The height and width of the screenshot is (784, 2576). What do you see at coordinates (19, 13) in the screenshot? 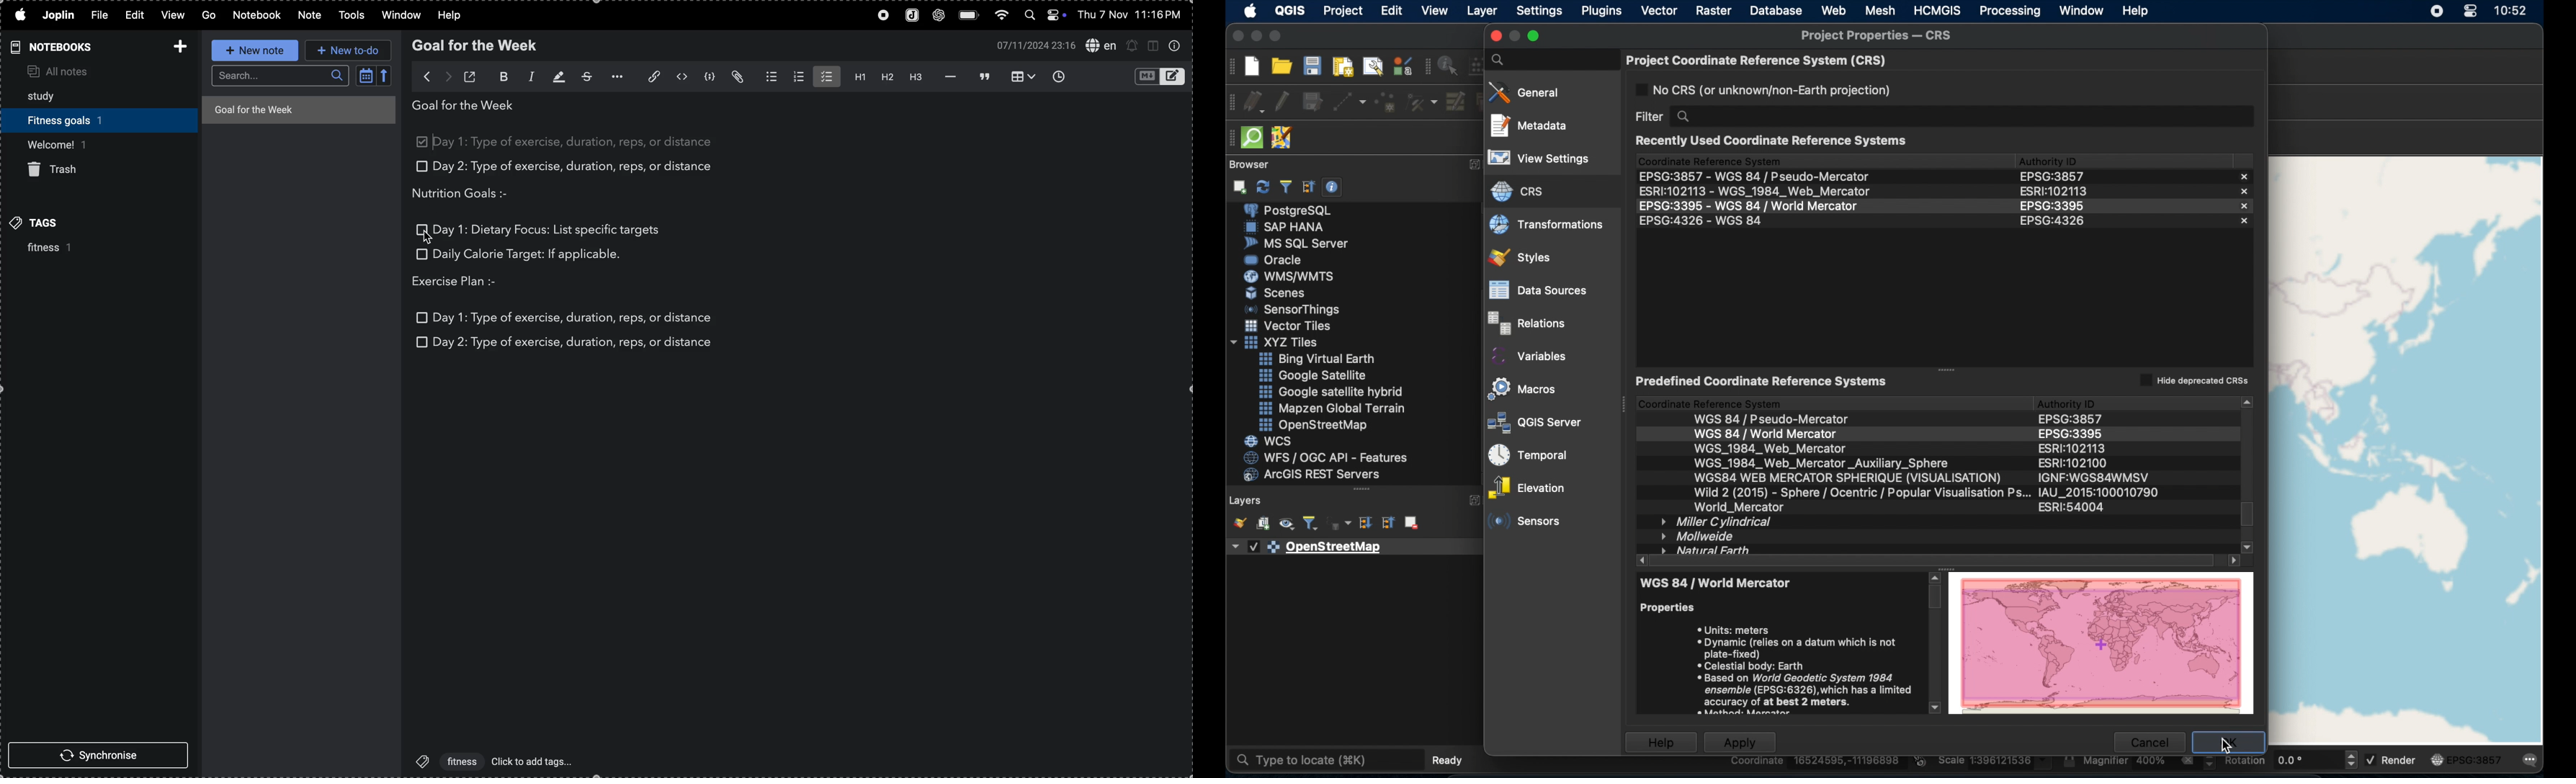
I see `apple logo` at bounding box center [19, 13].